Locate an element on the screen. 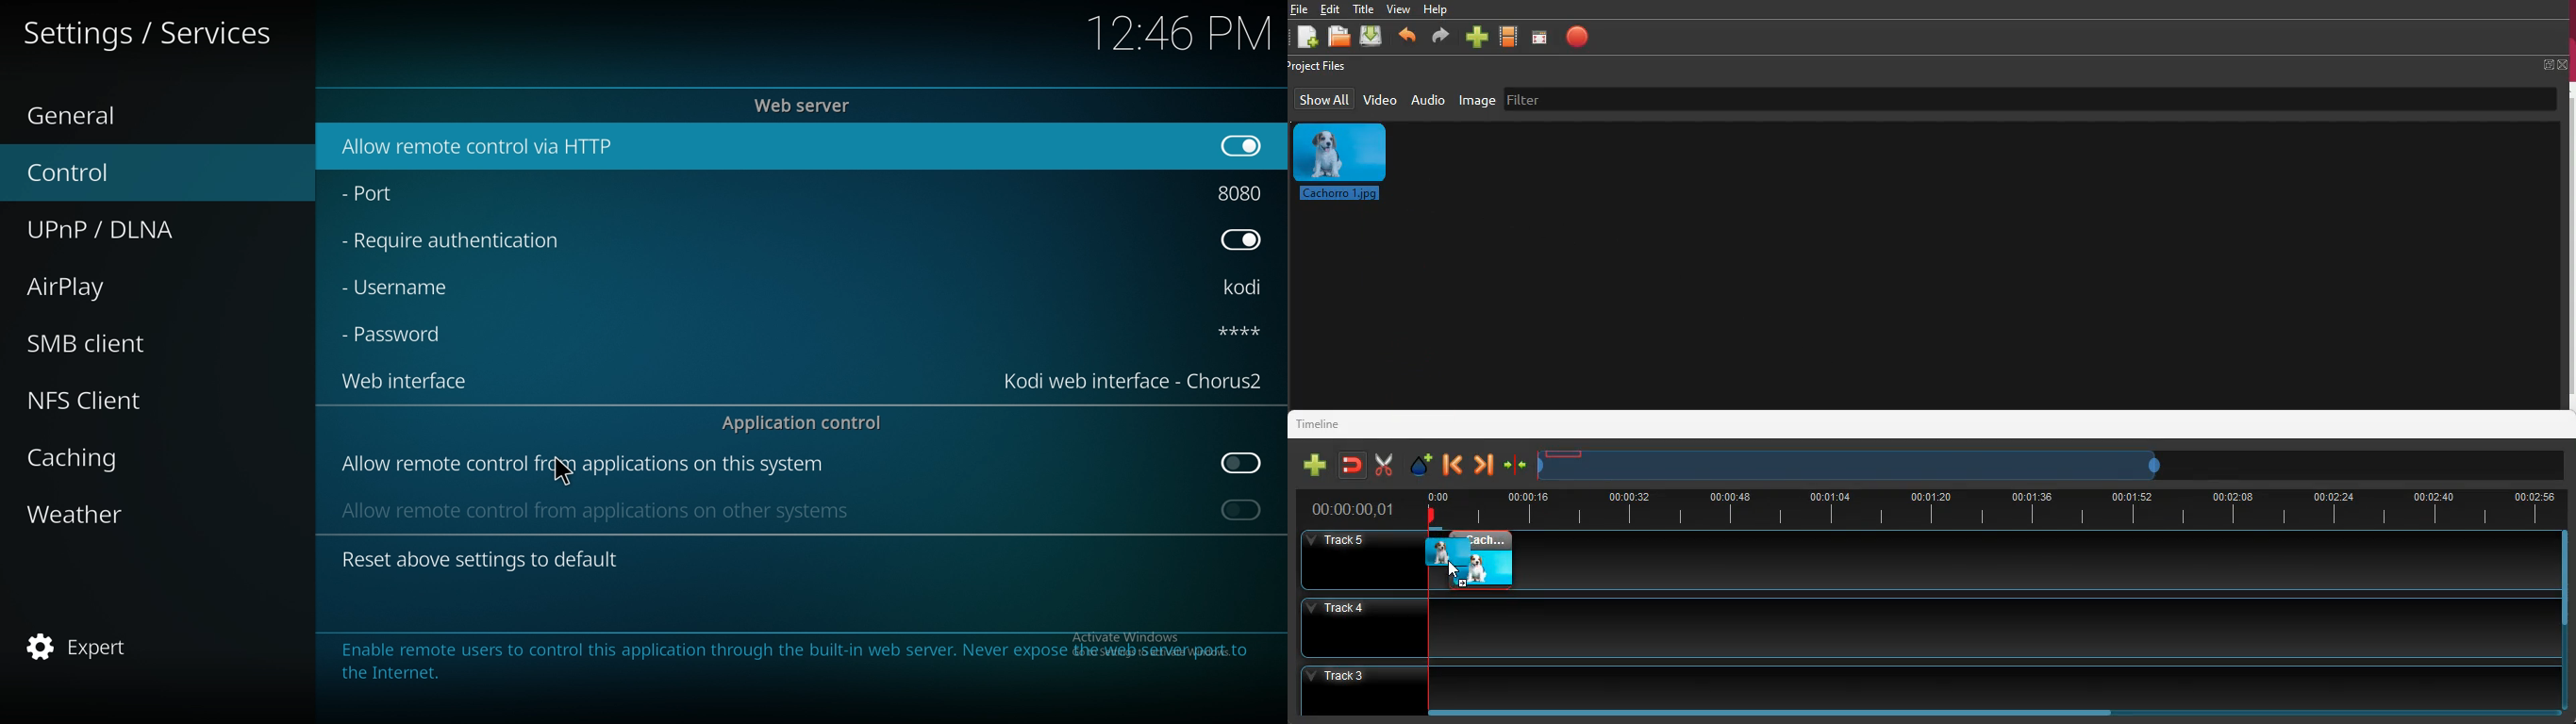  username is located at coordinates (397, 288).